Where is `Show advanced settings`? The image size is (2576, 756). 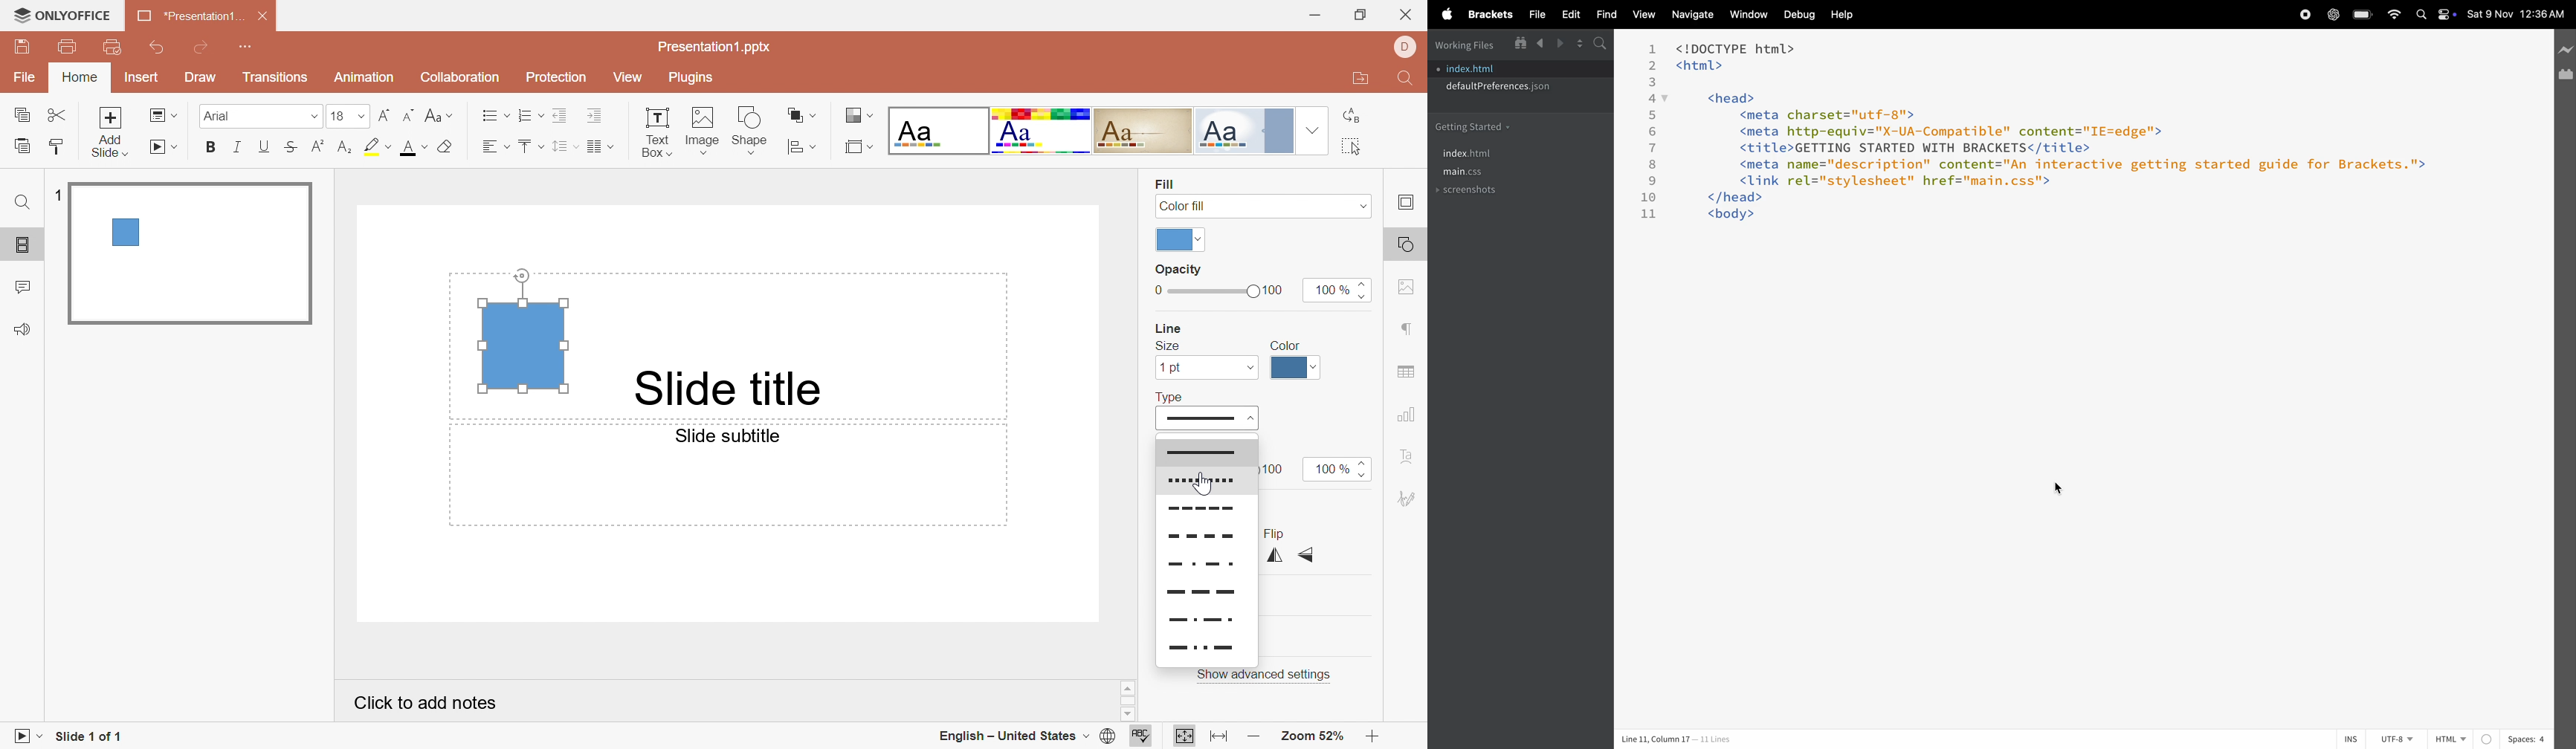 Show advanced settings is located at coordinates (1265, 674).